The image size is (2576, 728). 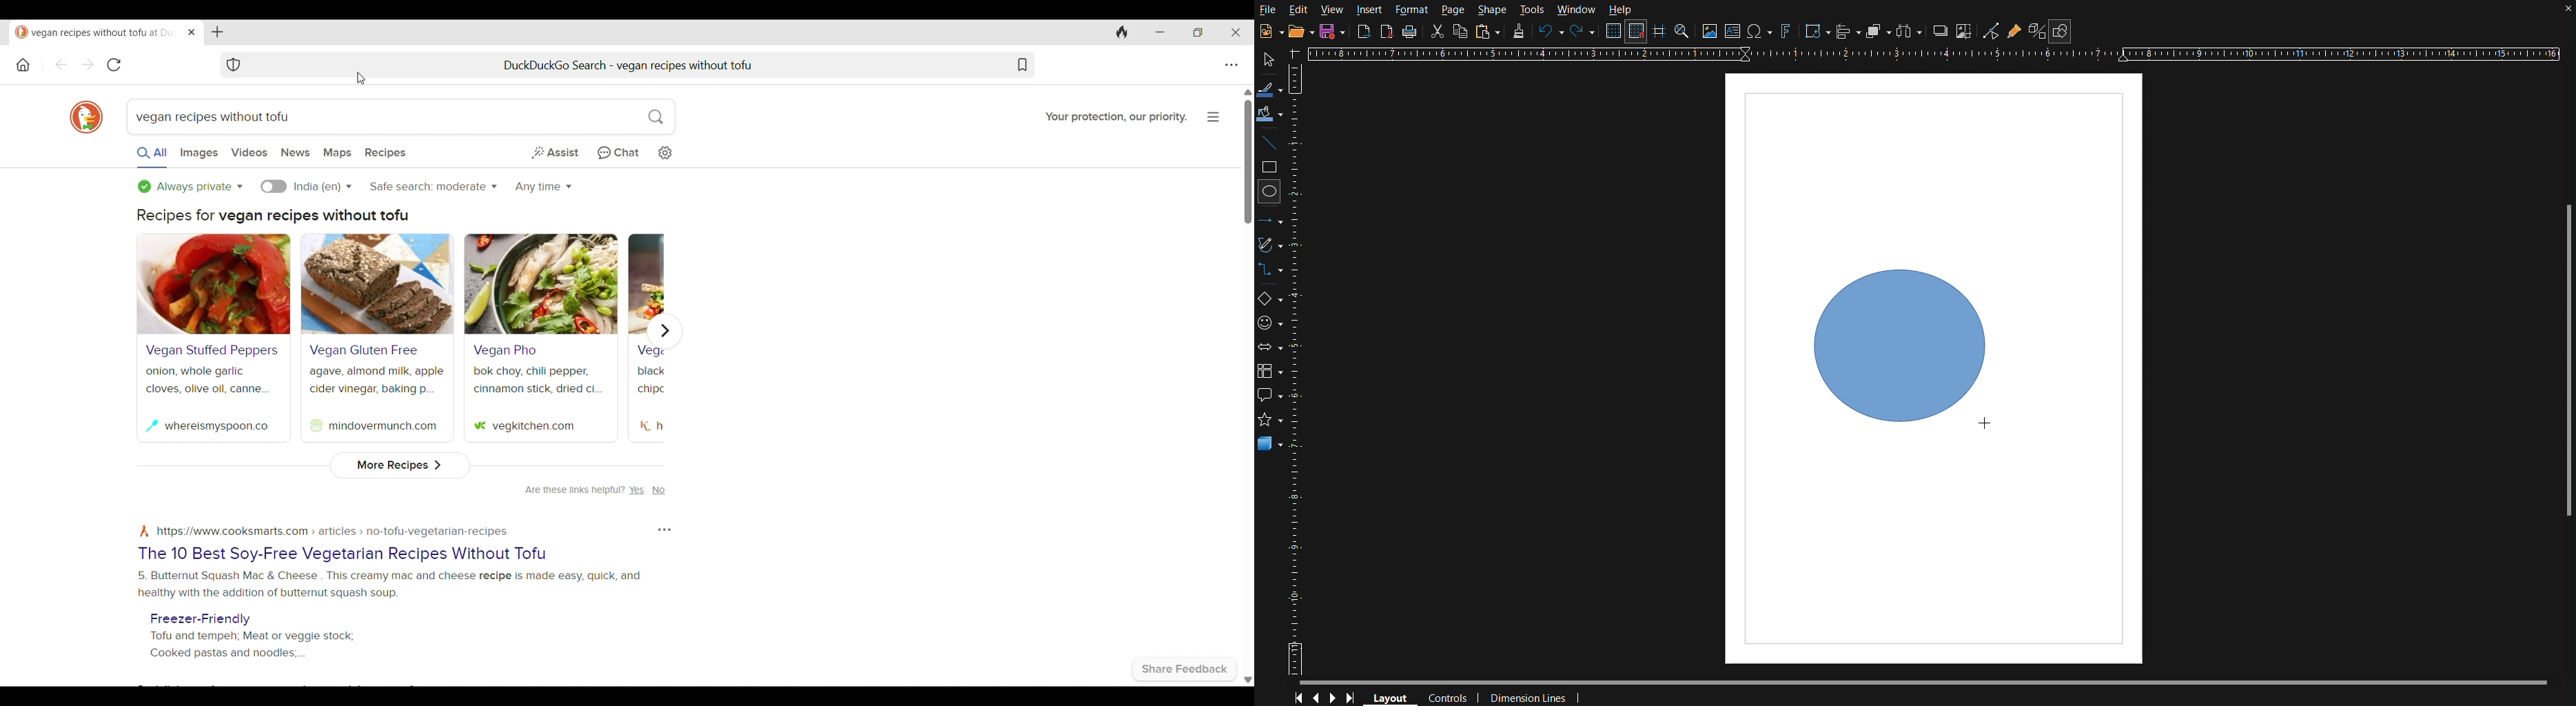 What do you see at coordinates (2036, 32) in the screenshot?
I see `Toggle Extrusion` at bounding box center [2036, 32].